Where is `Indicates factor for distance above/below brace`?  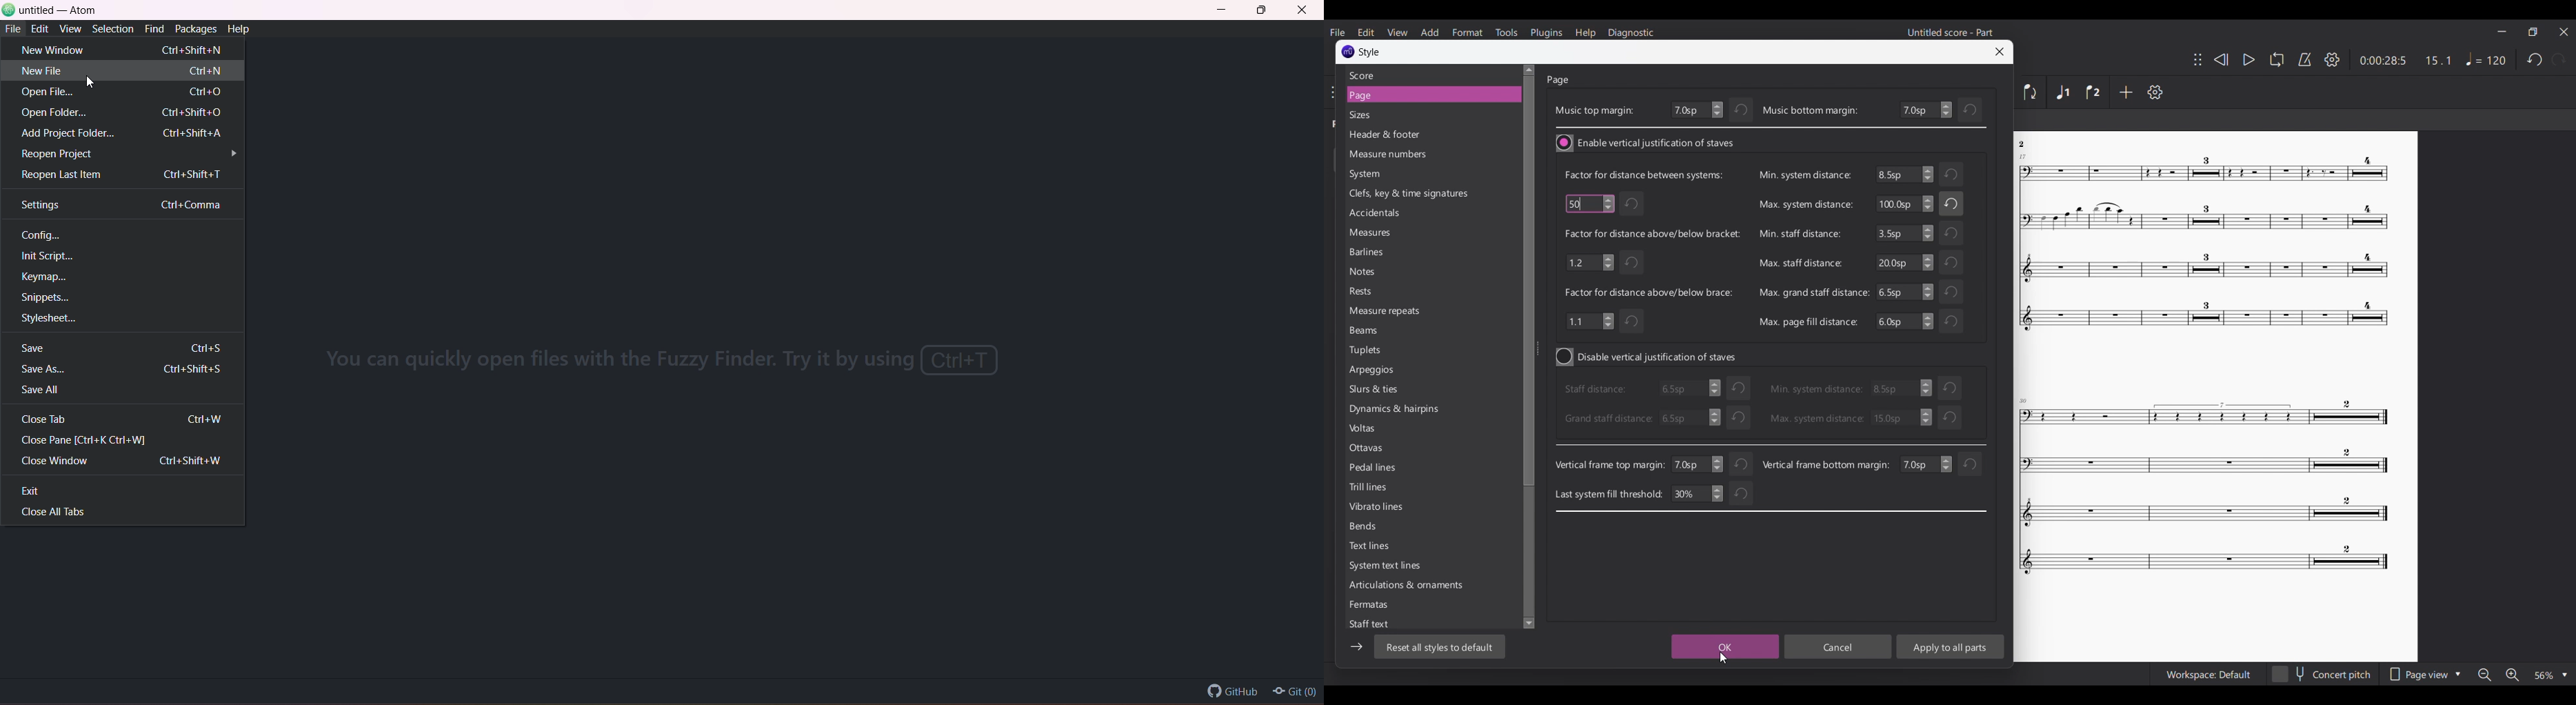 Indicates factor for distance above/below brace is located at coordinates (1650, 292).